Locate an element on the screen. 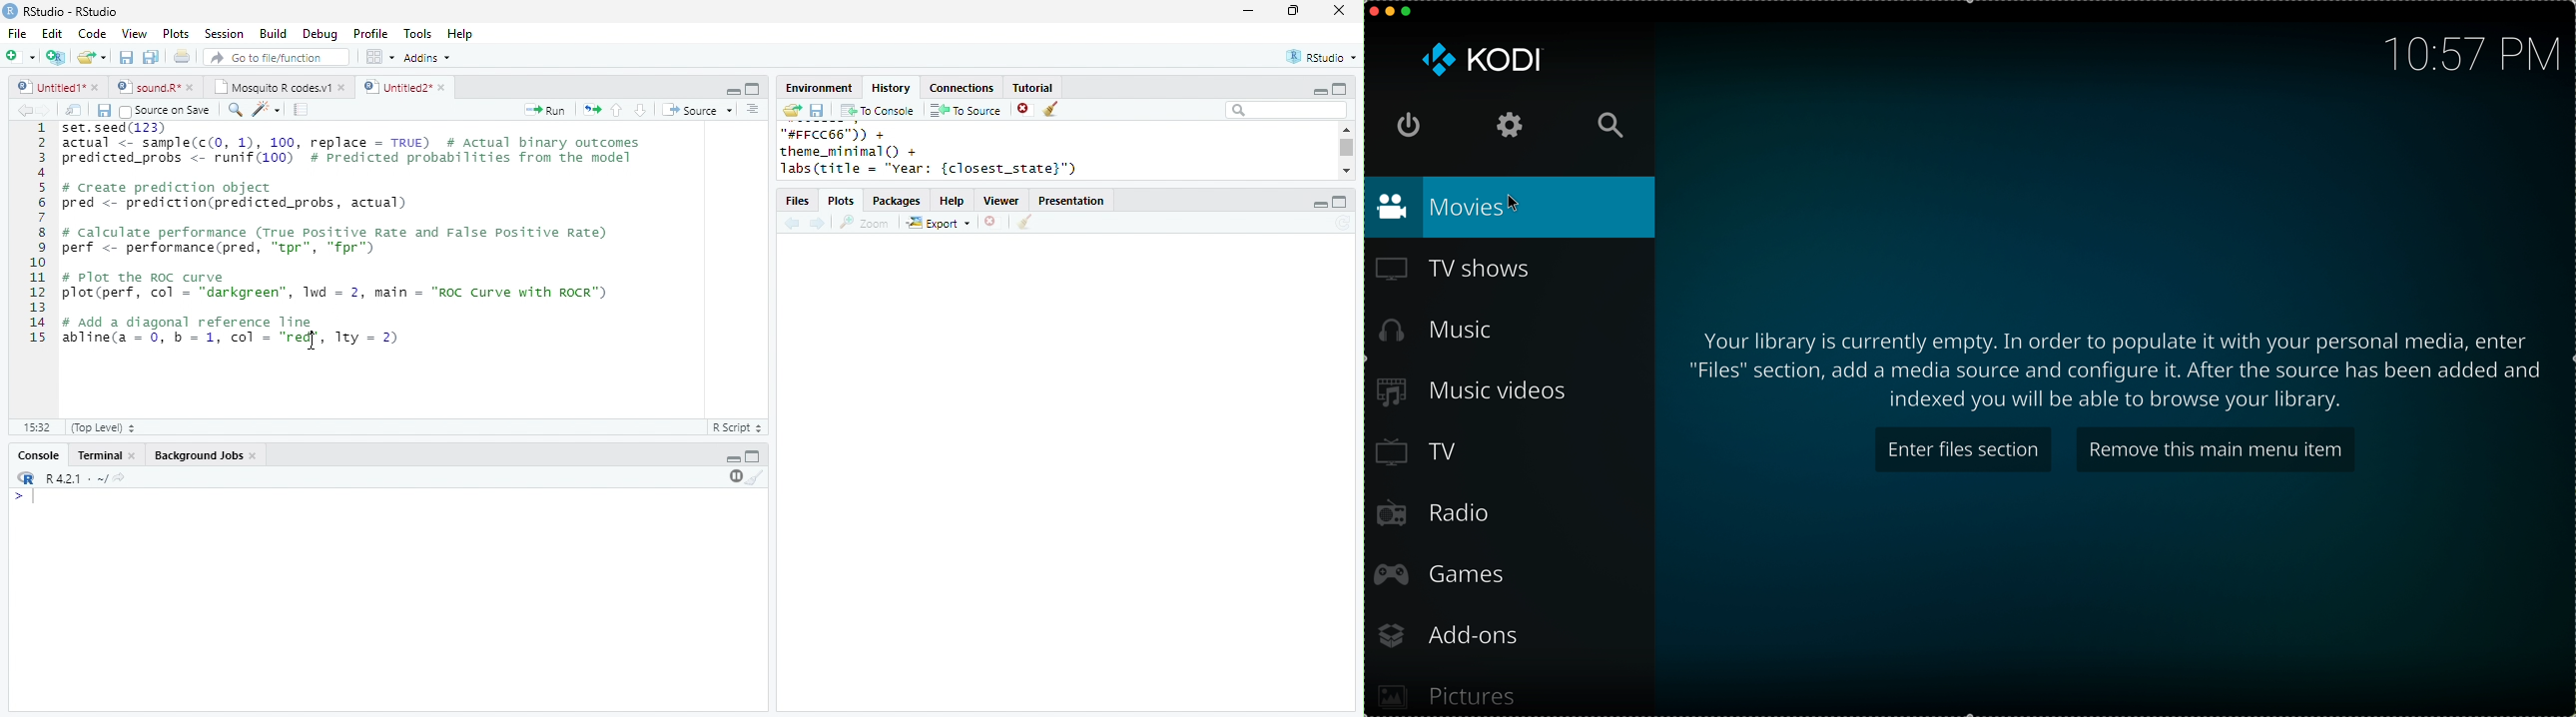  scroll bar is located at coordinates (1348, 148).